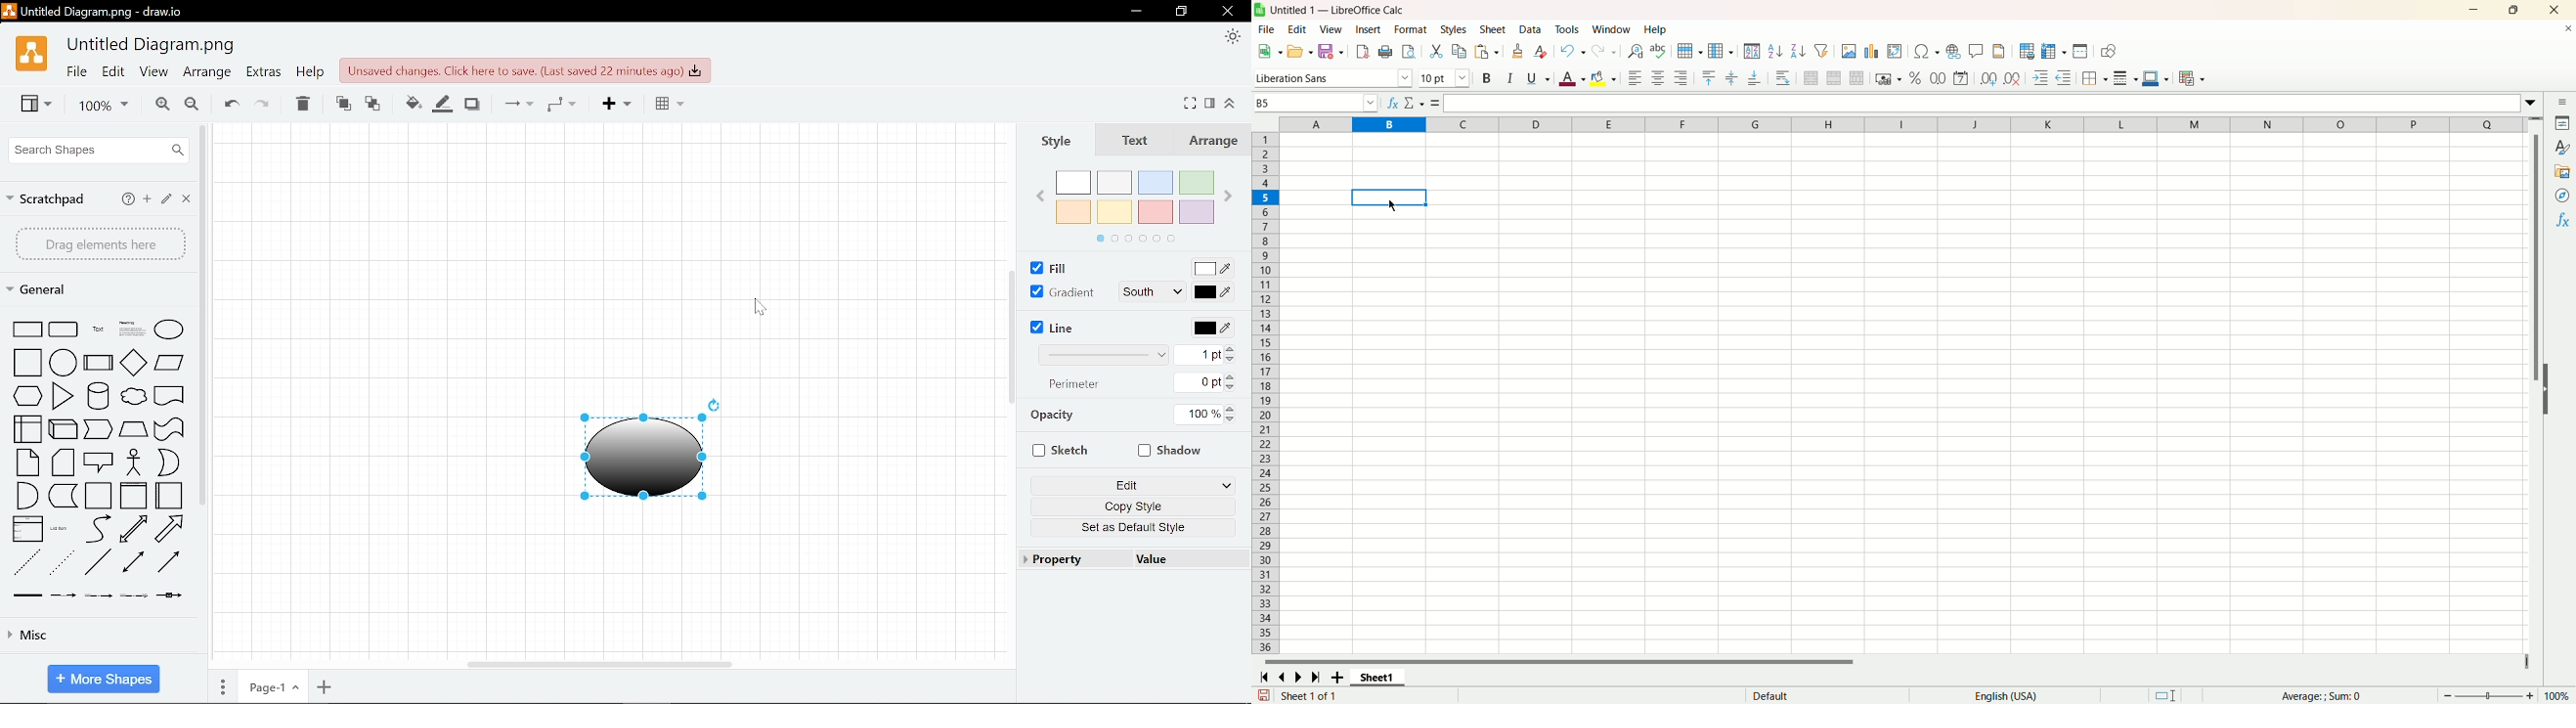  Describe the element at coordinates (1299, 678) in the screenshot. I see `go to next page` at that location.